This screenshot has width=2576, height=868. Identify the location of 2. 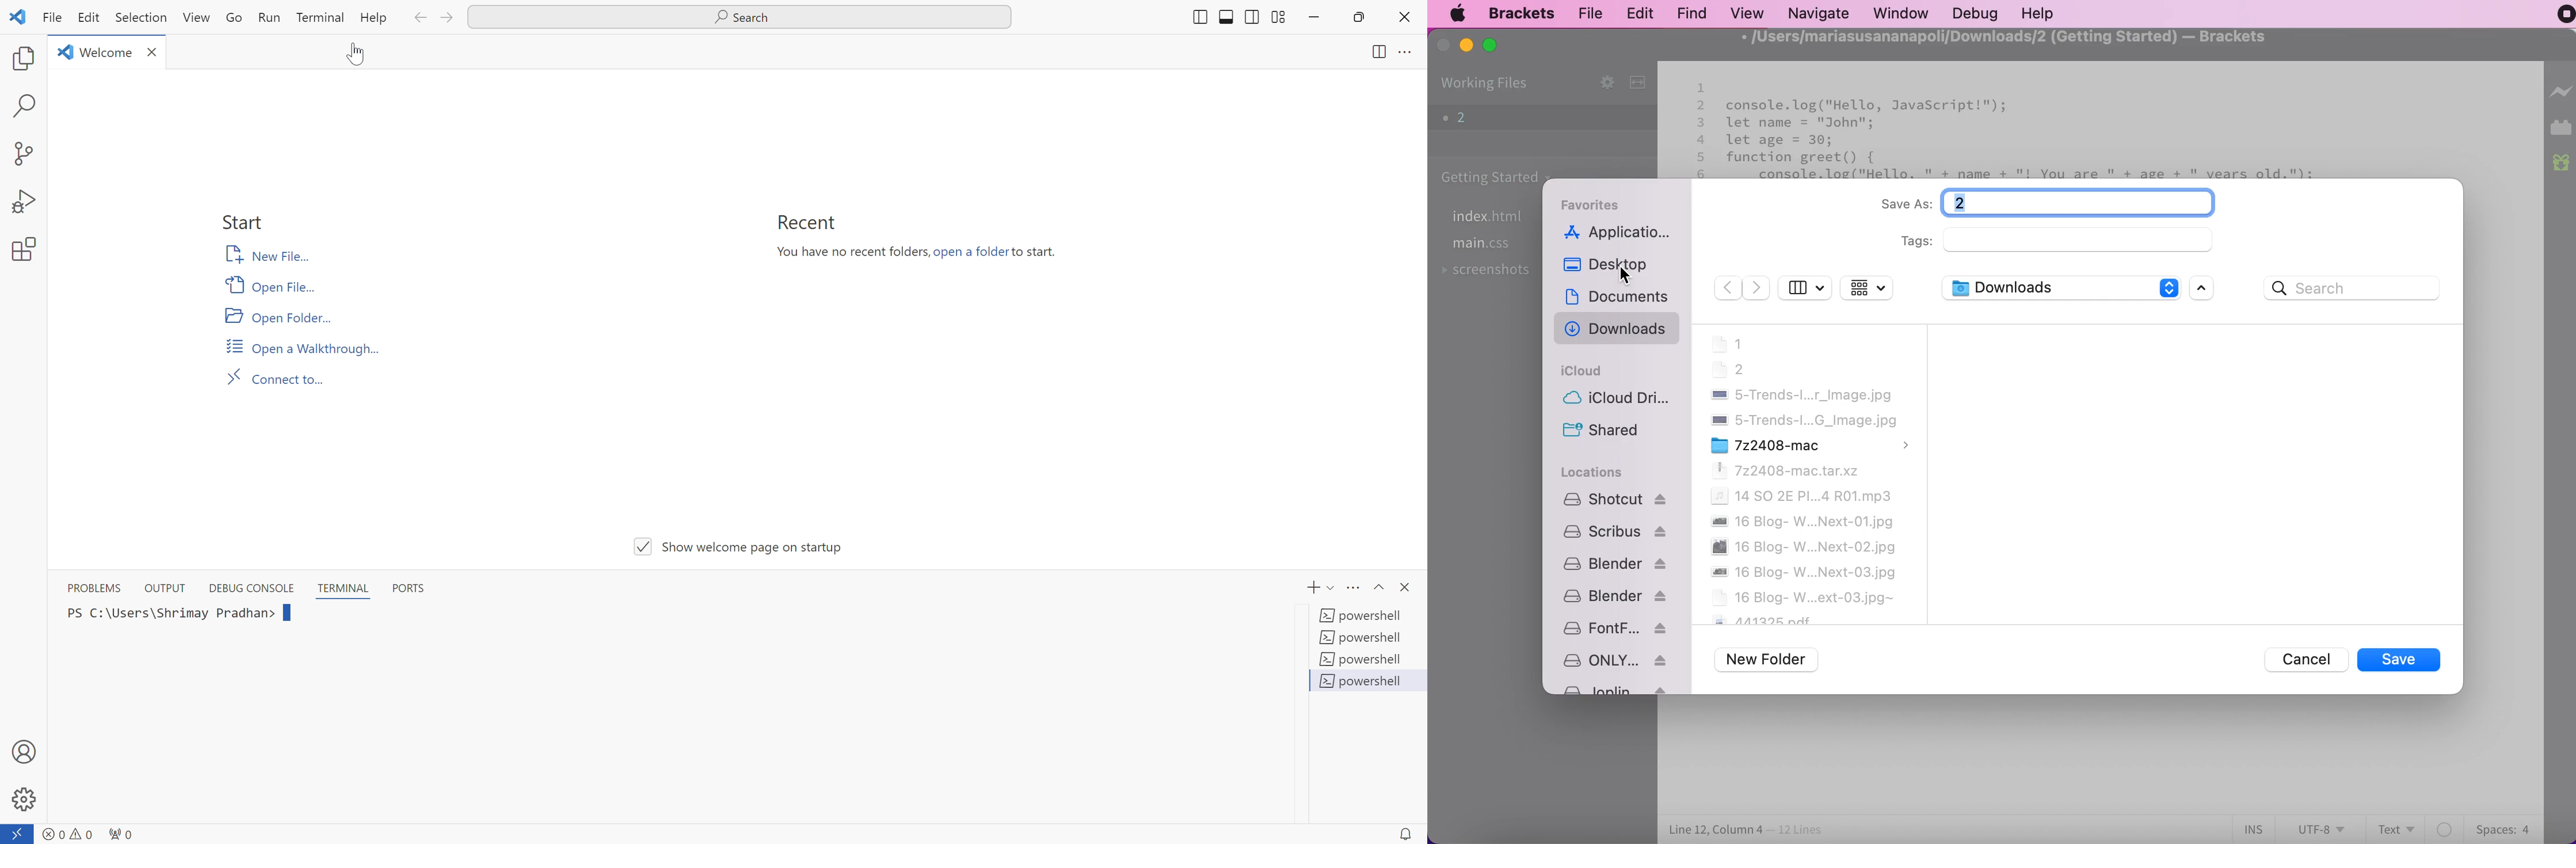
(1702, 105).